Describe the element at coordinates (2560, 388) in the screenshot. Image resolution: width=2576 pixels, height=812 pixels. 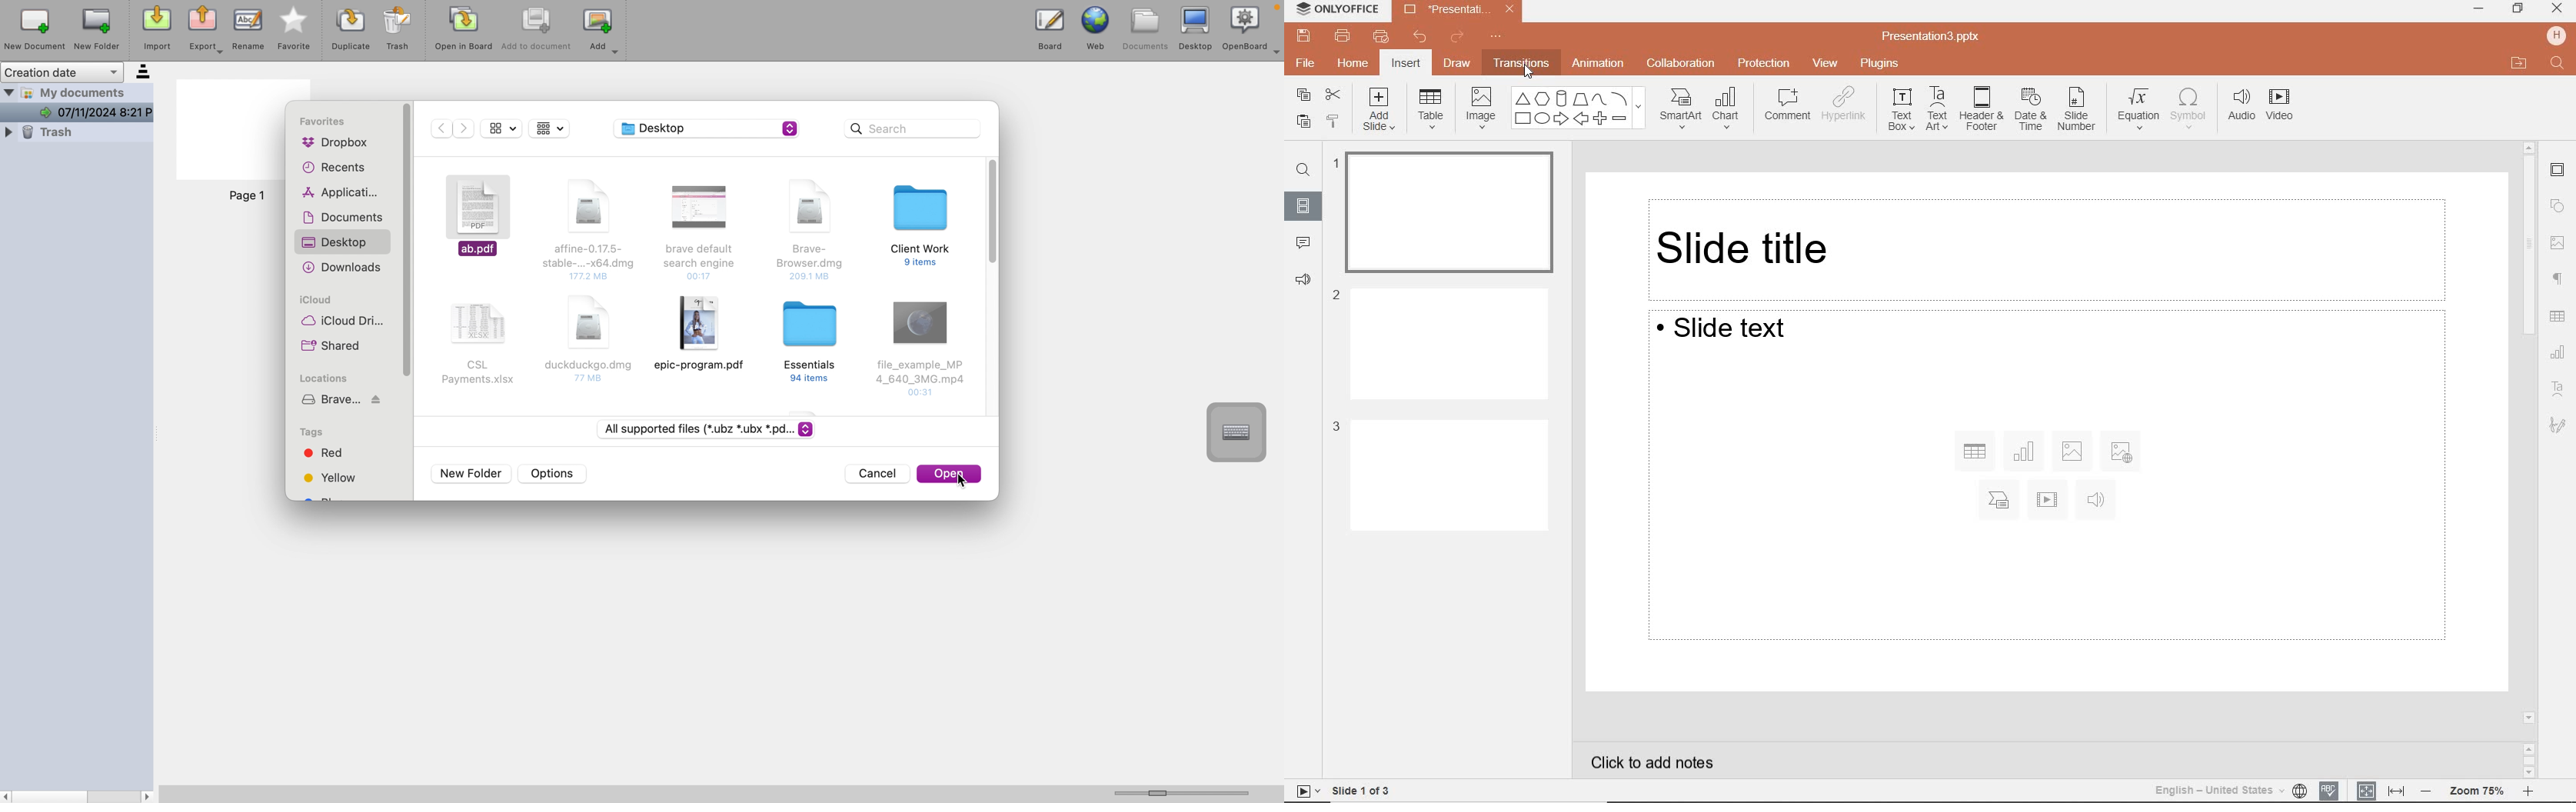
I see `textart` at that location.